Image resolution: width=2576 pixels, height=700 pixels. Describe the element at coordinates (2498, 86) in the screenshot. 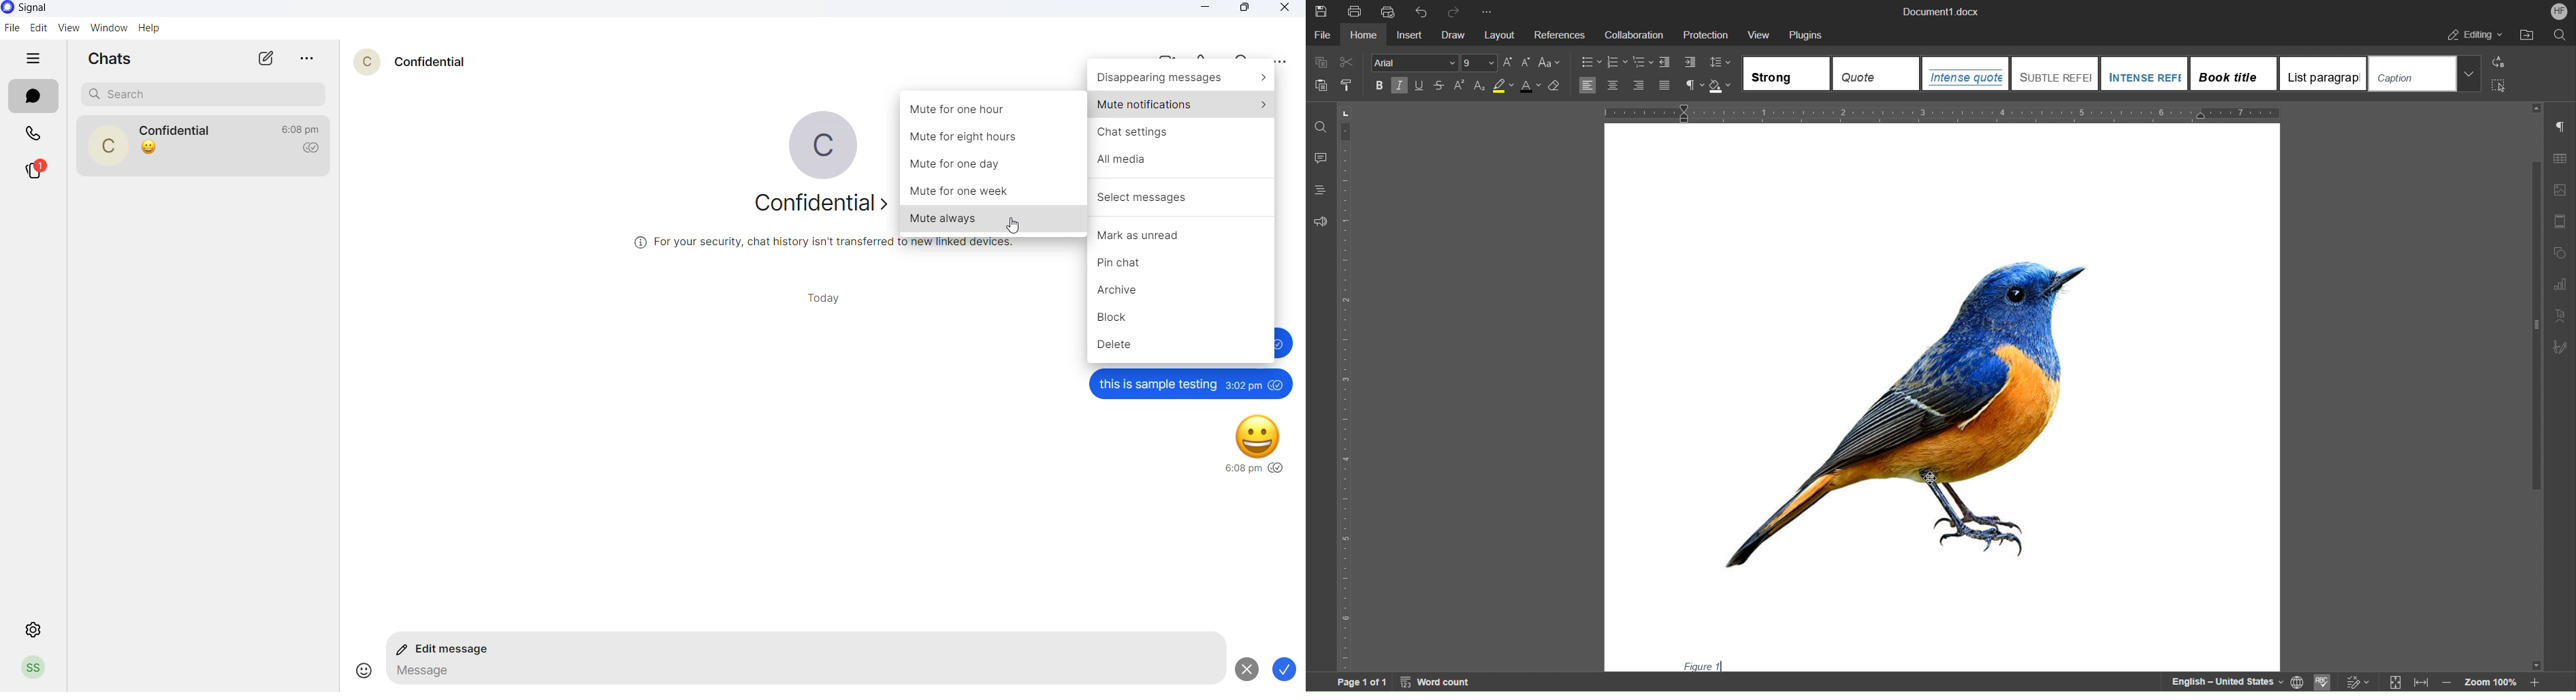

I see `Select All` at that location.